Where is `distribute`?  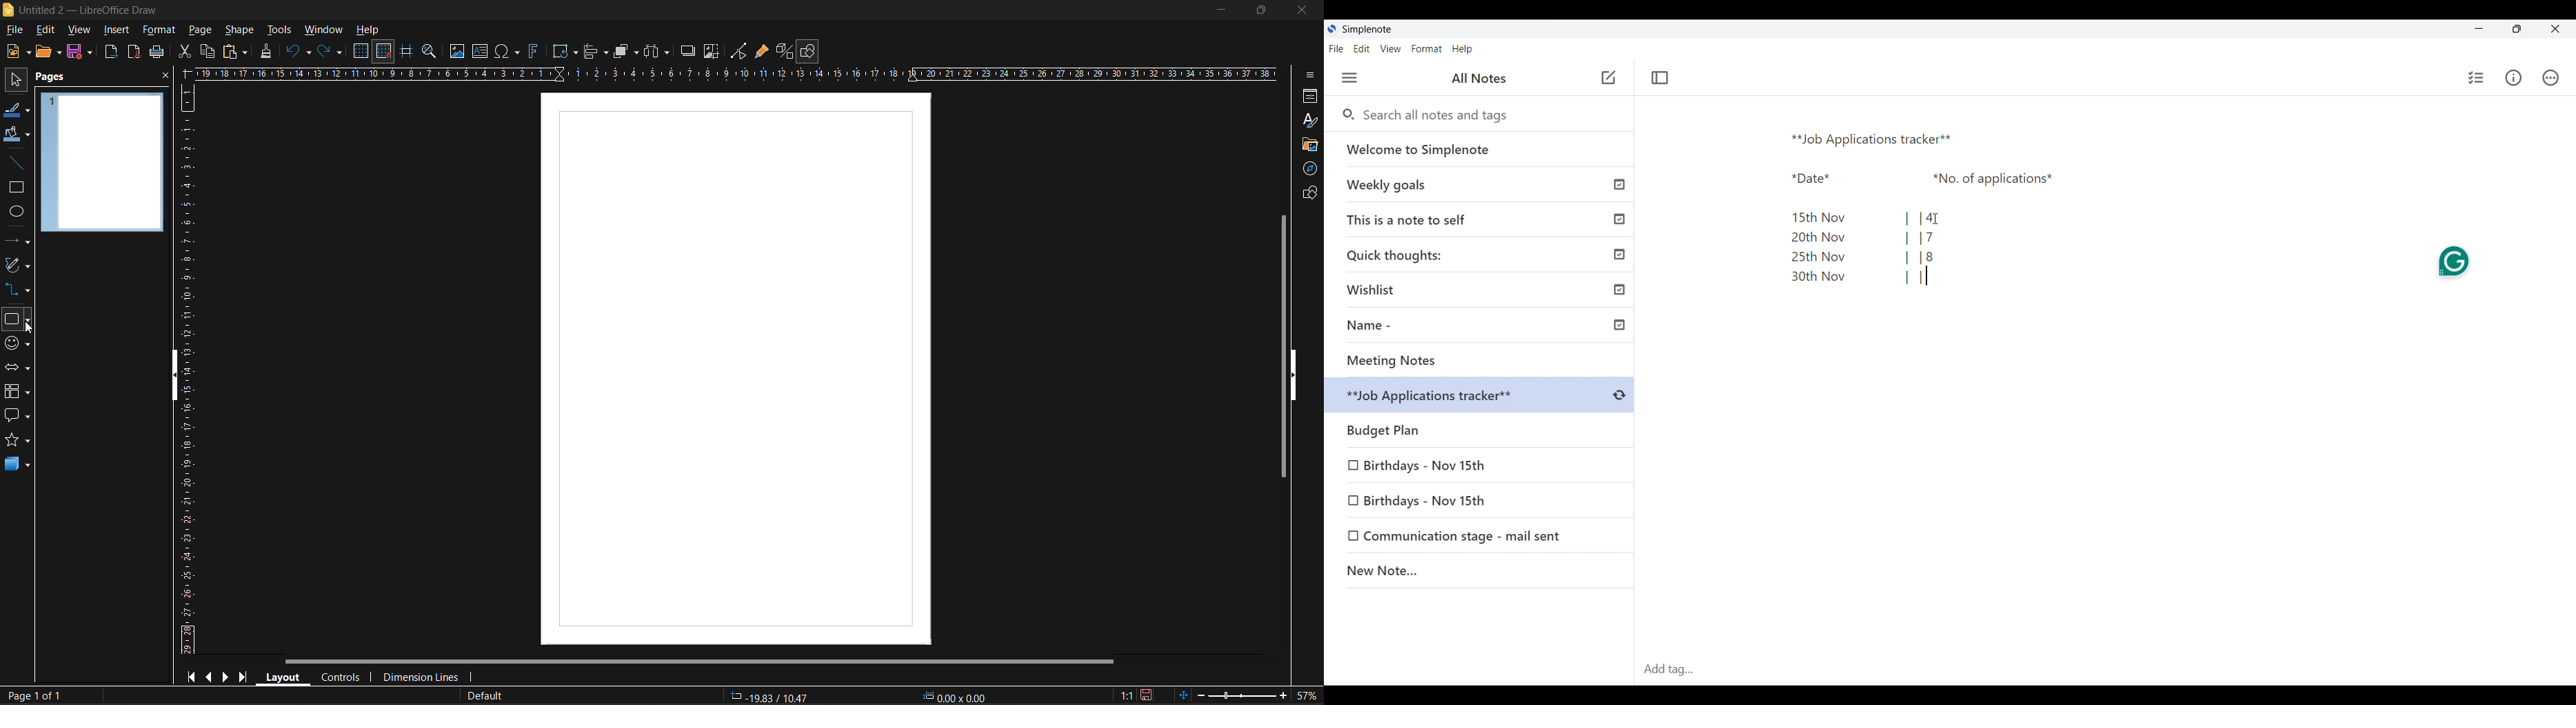
distribute is located at coordinates (658, 52).